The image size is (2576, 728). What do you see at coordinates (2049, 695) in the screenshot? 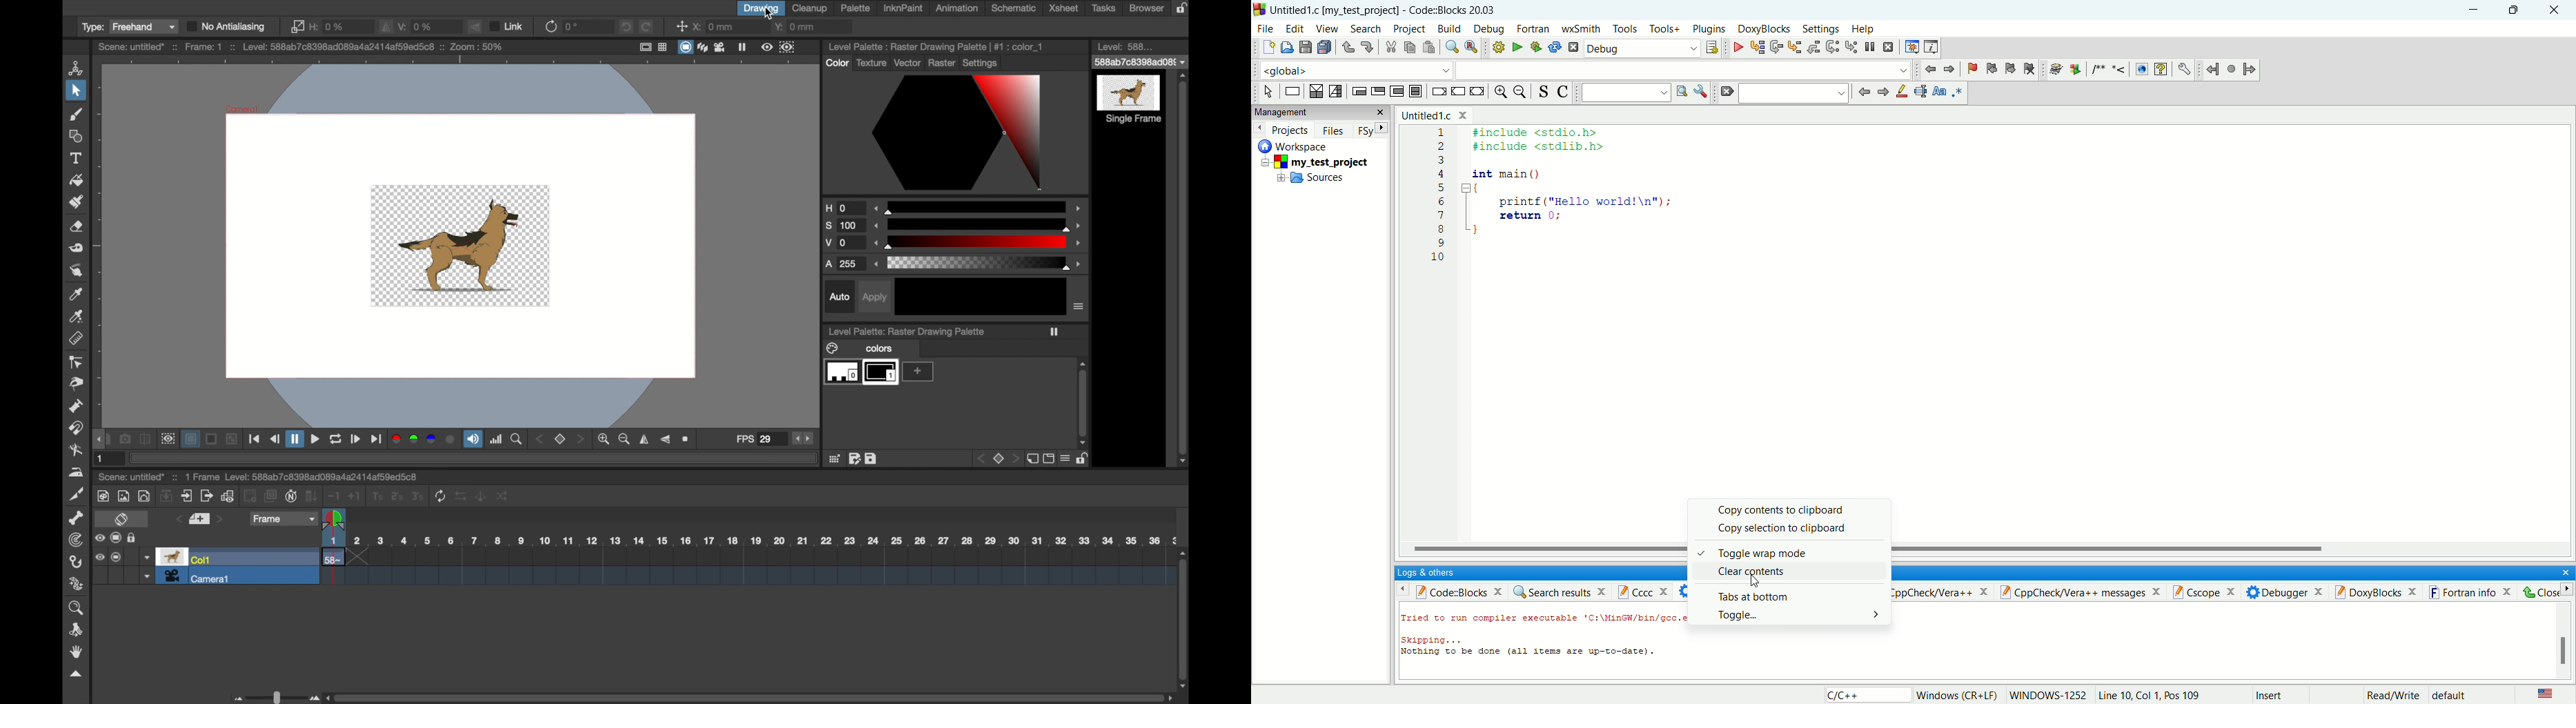
I see `WINDOWS-1252` at bounding box center [2049, 695].